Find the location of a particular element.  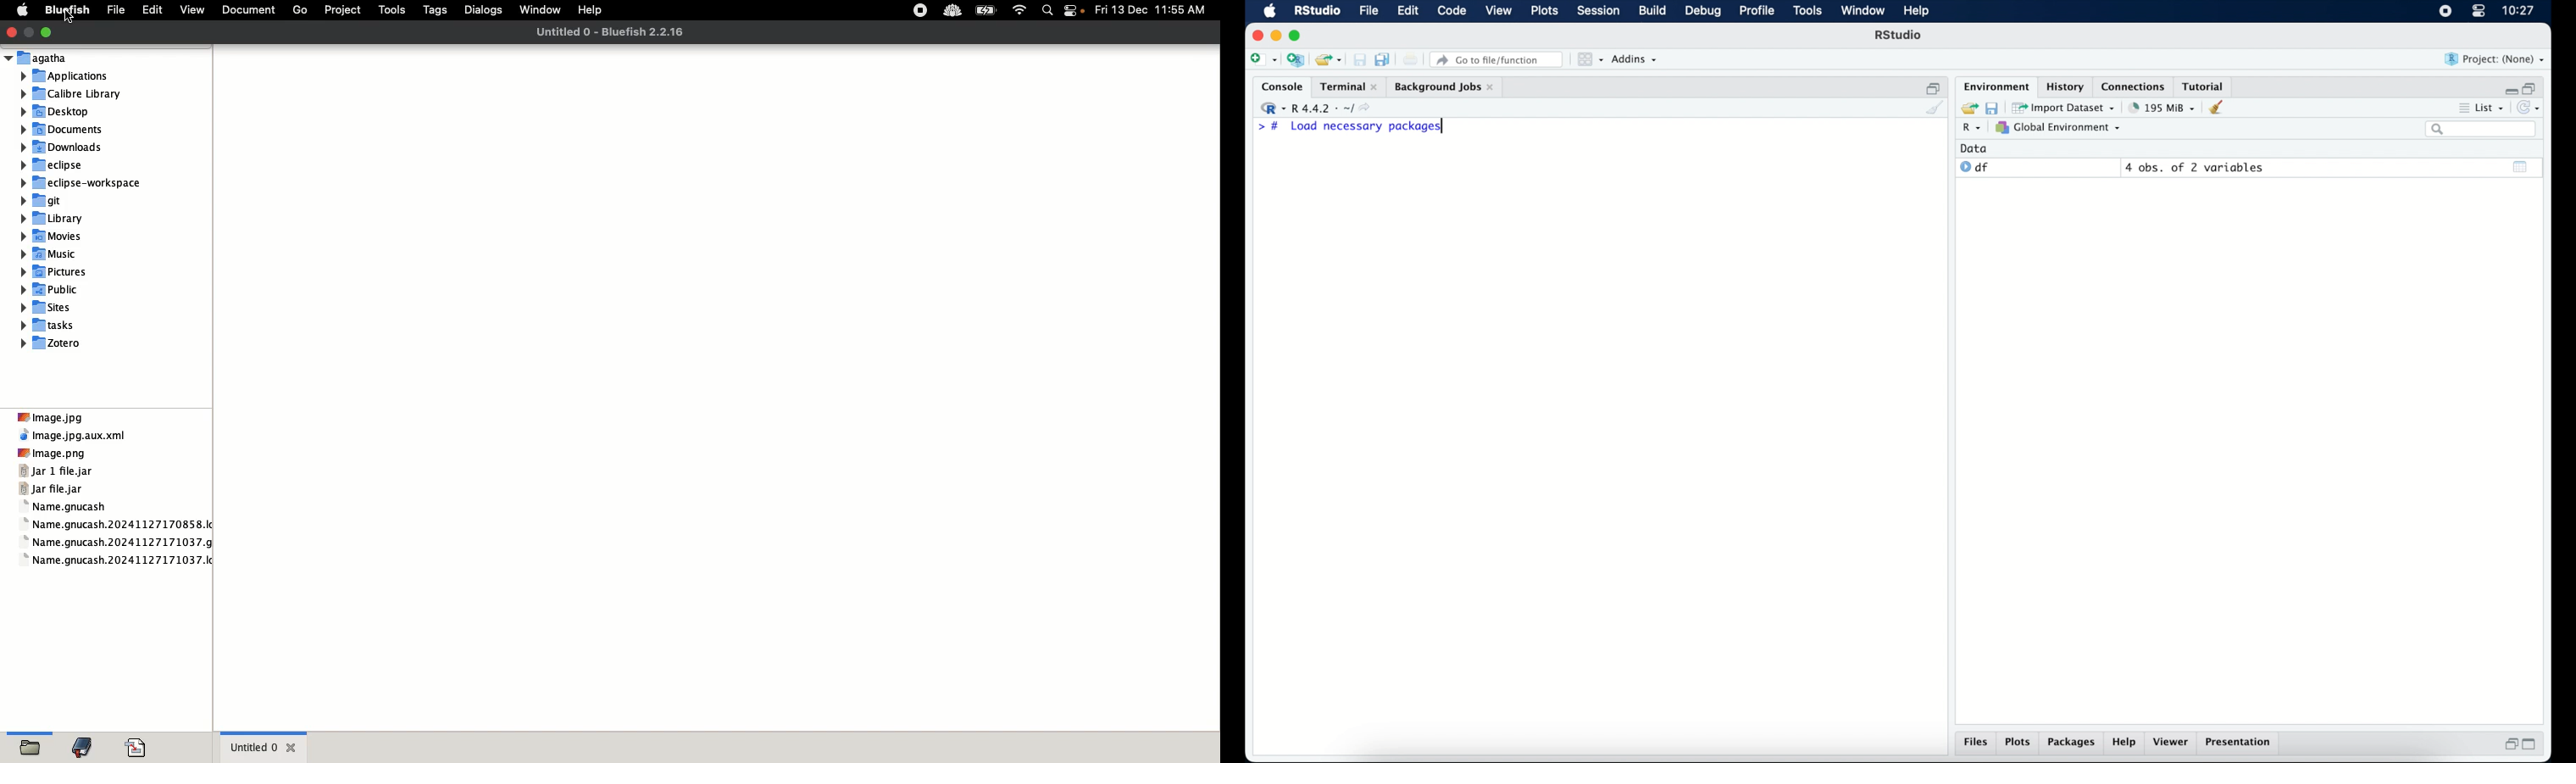

load workspace is located at coordinates (1967, 107).